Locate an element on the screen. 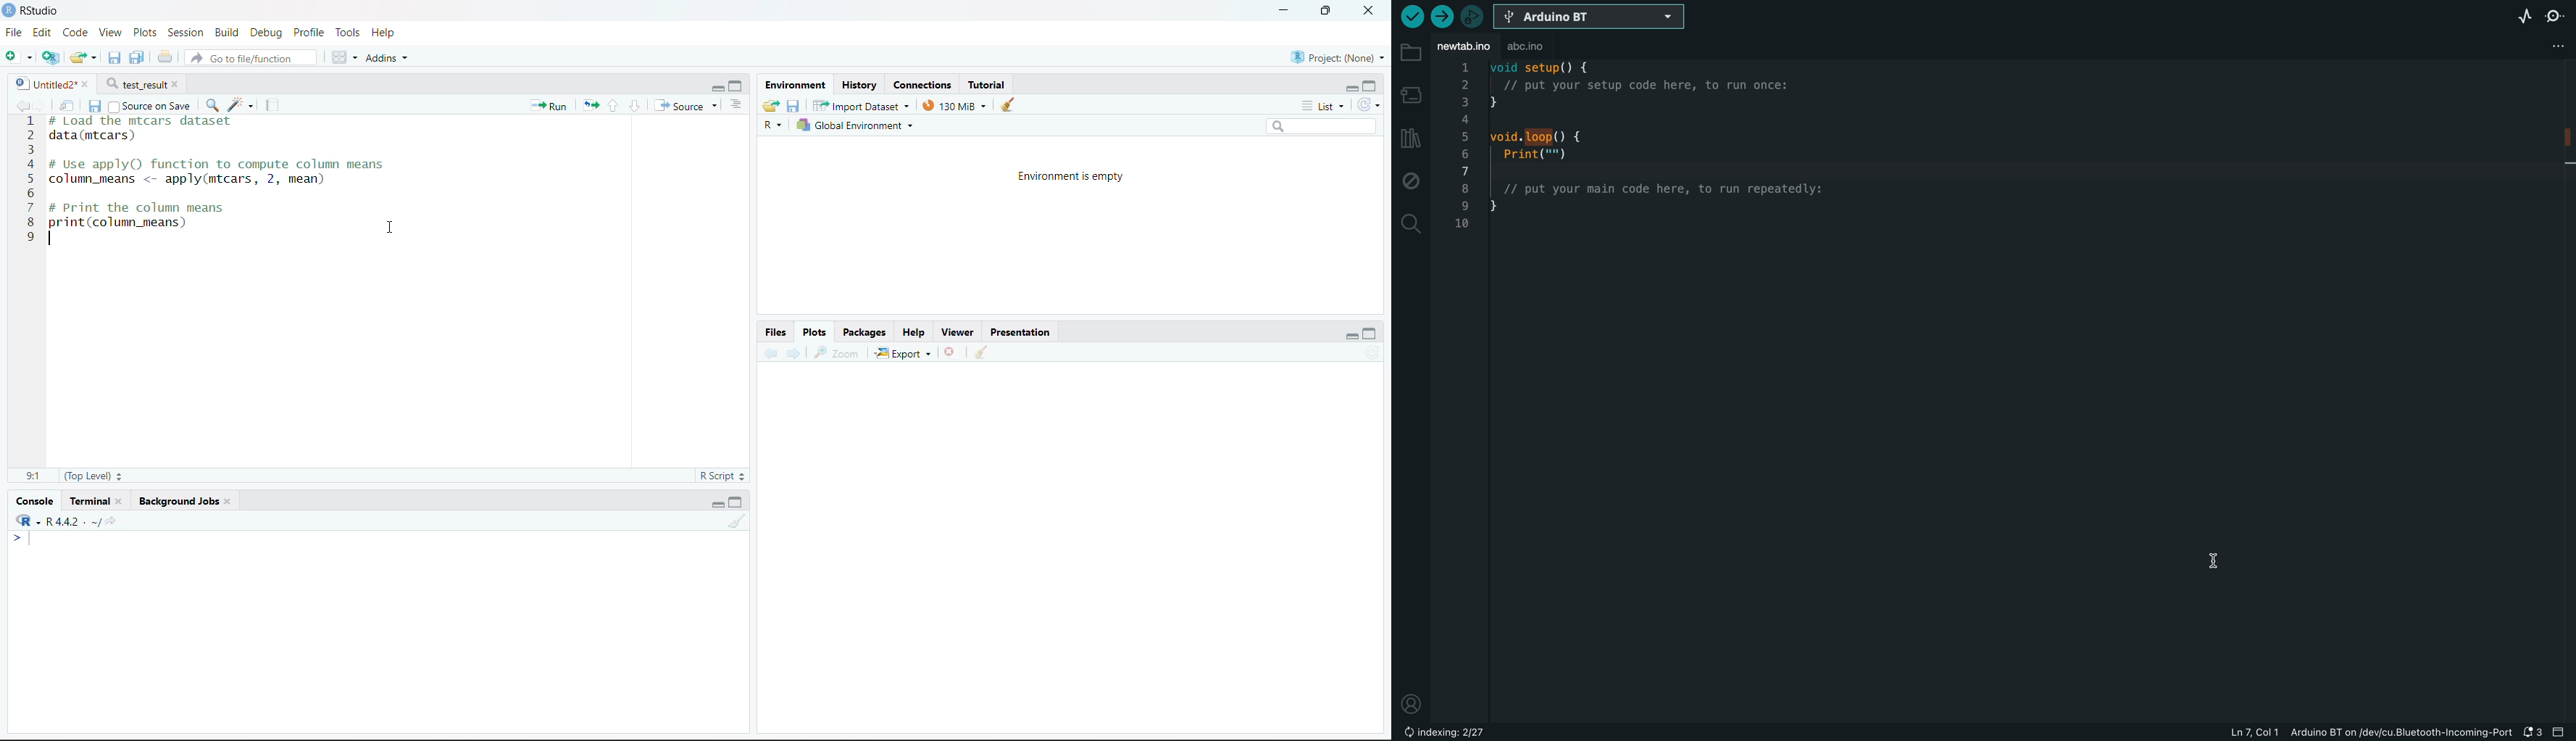 This screenshot has width=2576, height=756. Plots is located at coordinates (141, 31).